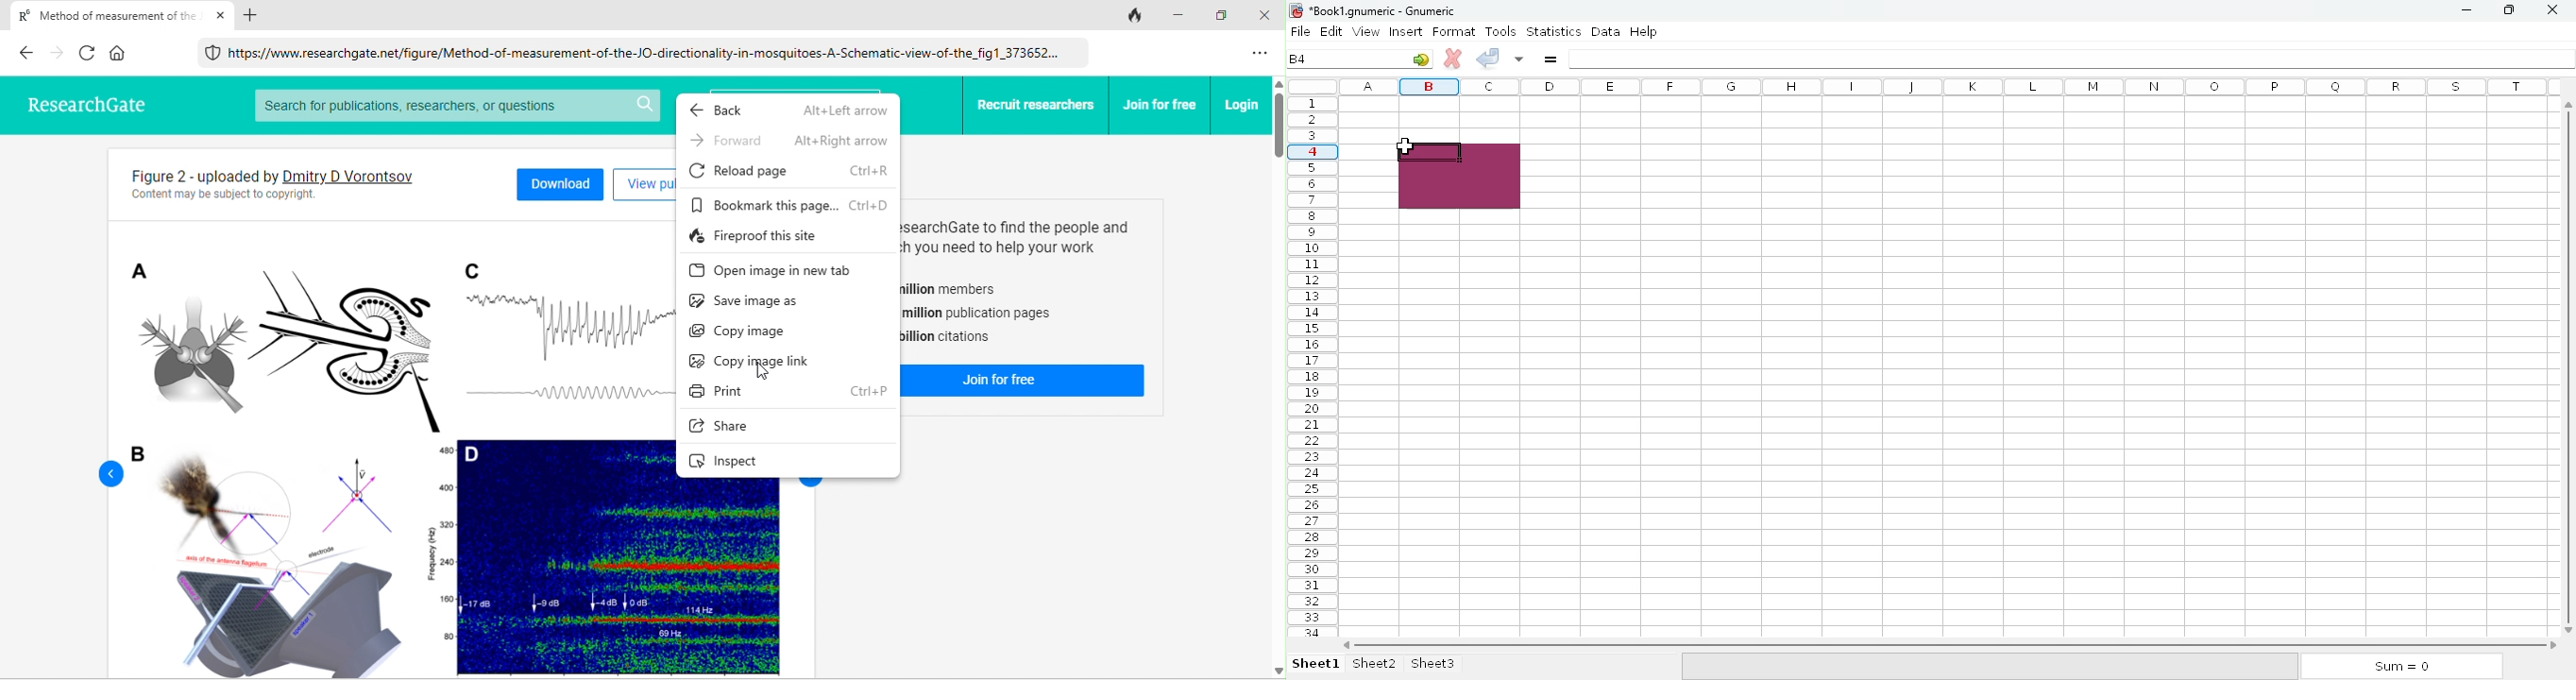 This screenshot has width=2576, height=700. Describe the element at coordinates (456, 105) in the screenshot. I see `search for publications, researchers or questions` at that location.